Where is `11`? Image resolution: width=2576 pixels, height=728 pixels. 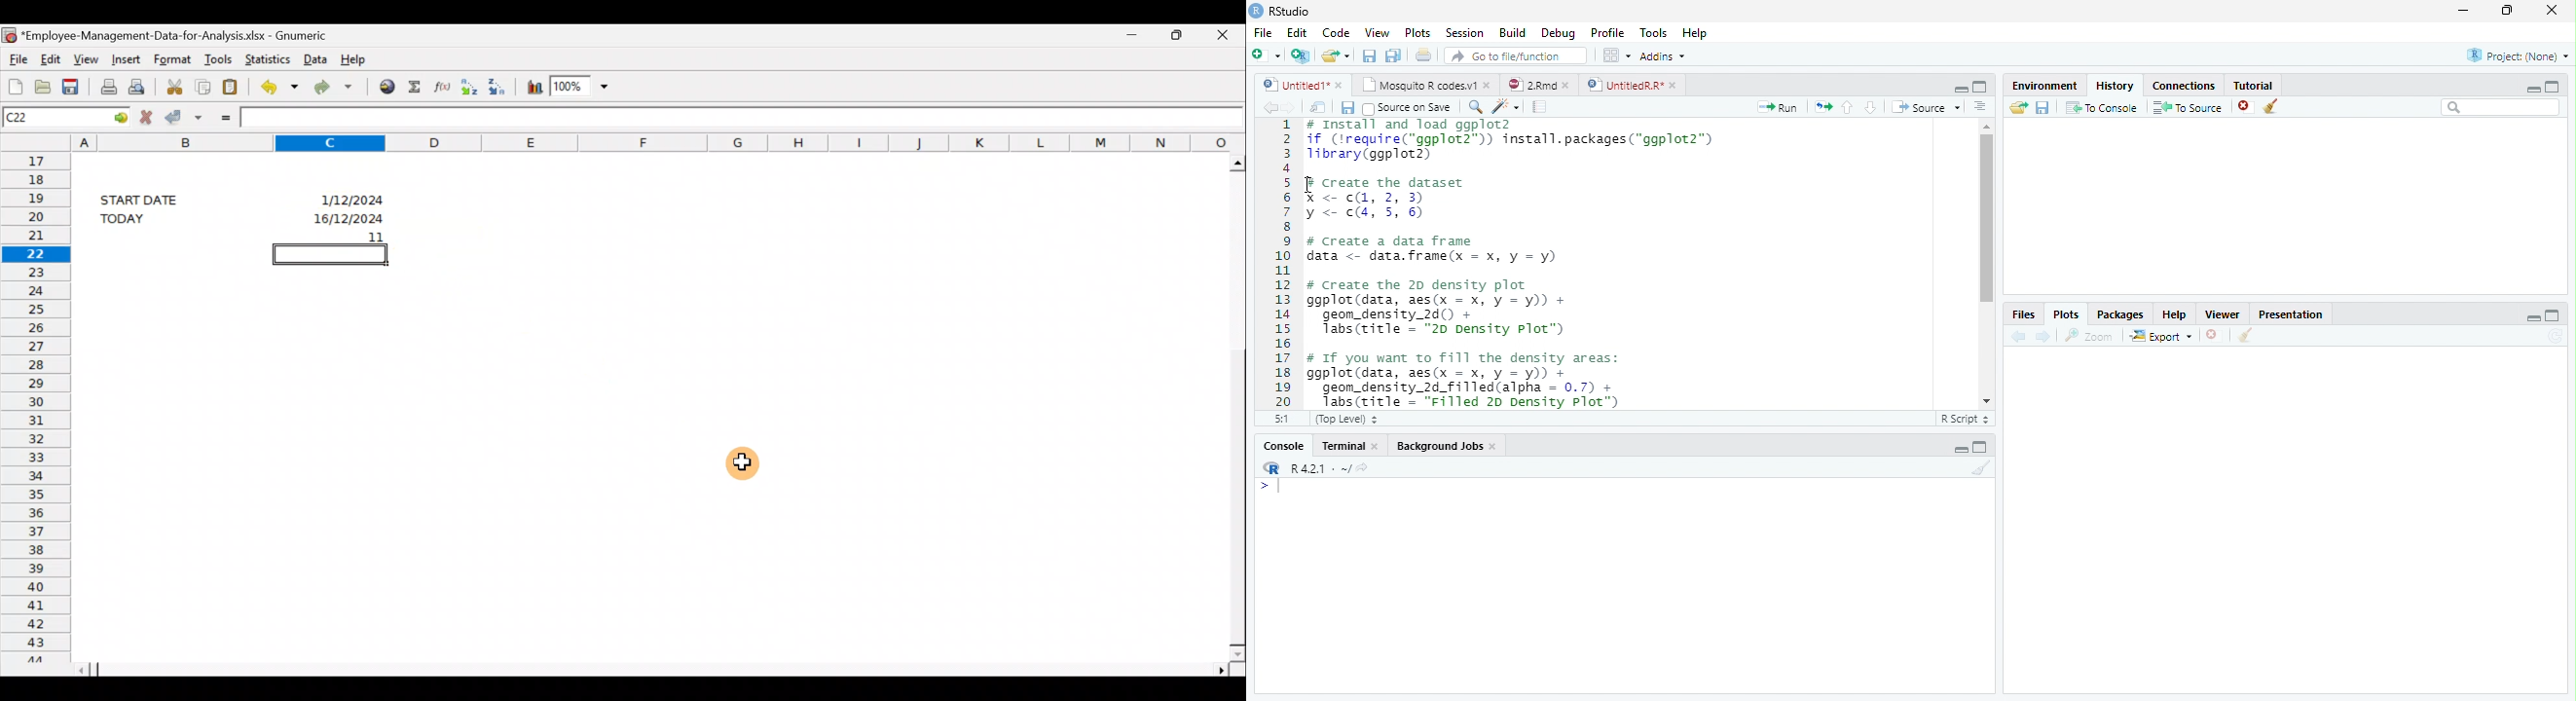
11 is located at coordinates (349, 236).